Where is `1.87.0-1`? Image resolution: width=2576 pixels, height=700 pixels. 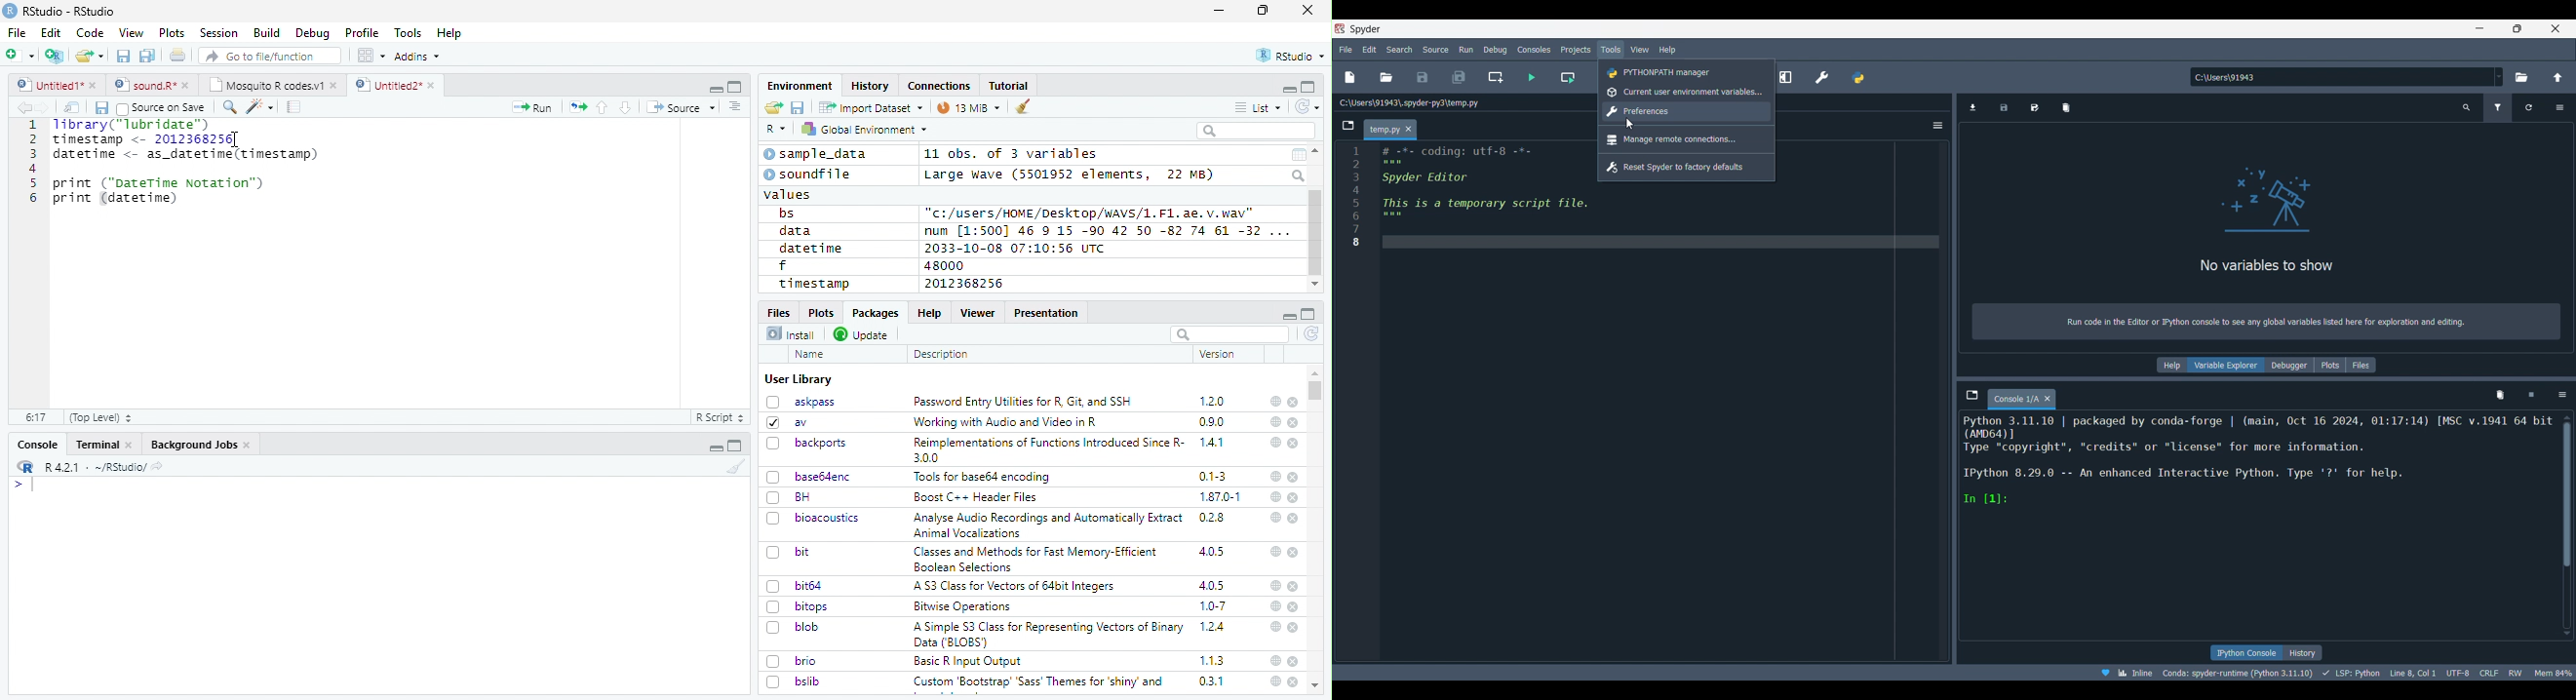 1.87.0-1 is located at coordinates (1220, 497).